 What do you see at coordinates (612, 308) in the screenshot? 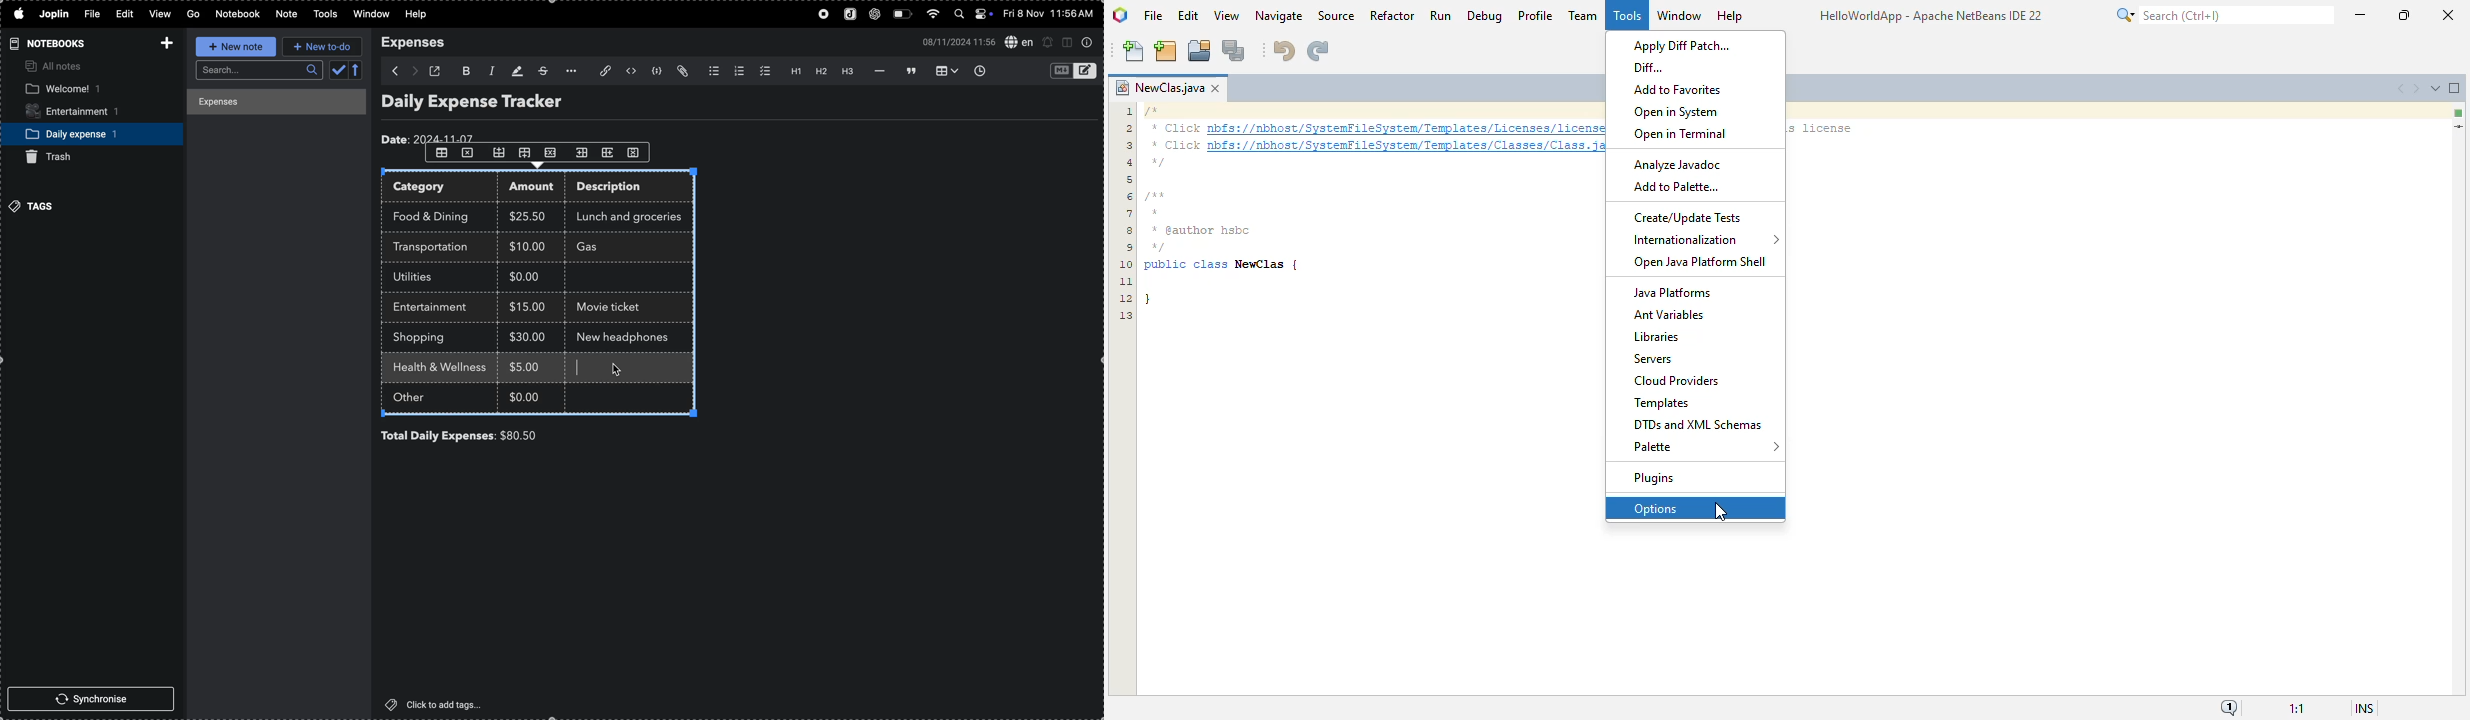
I see `movie ticket` at bounding box center [612, 308].